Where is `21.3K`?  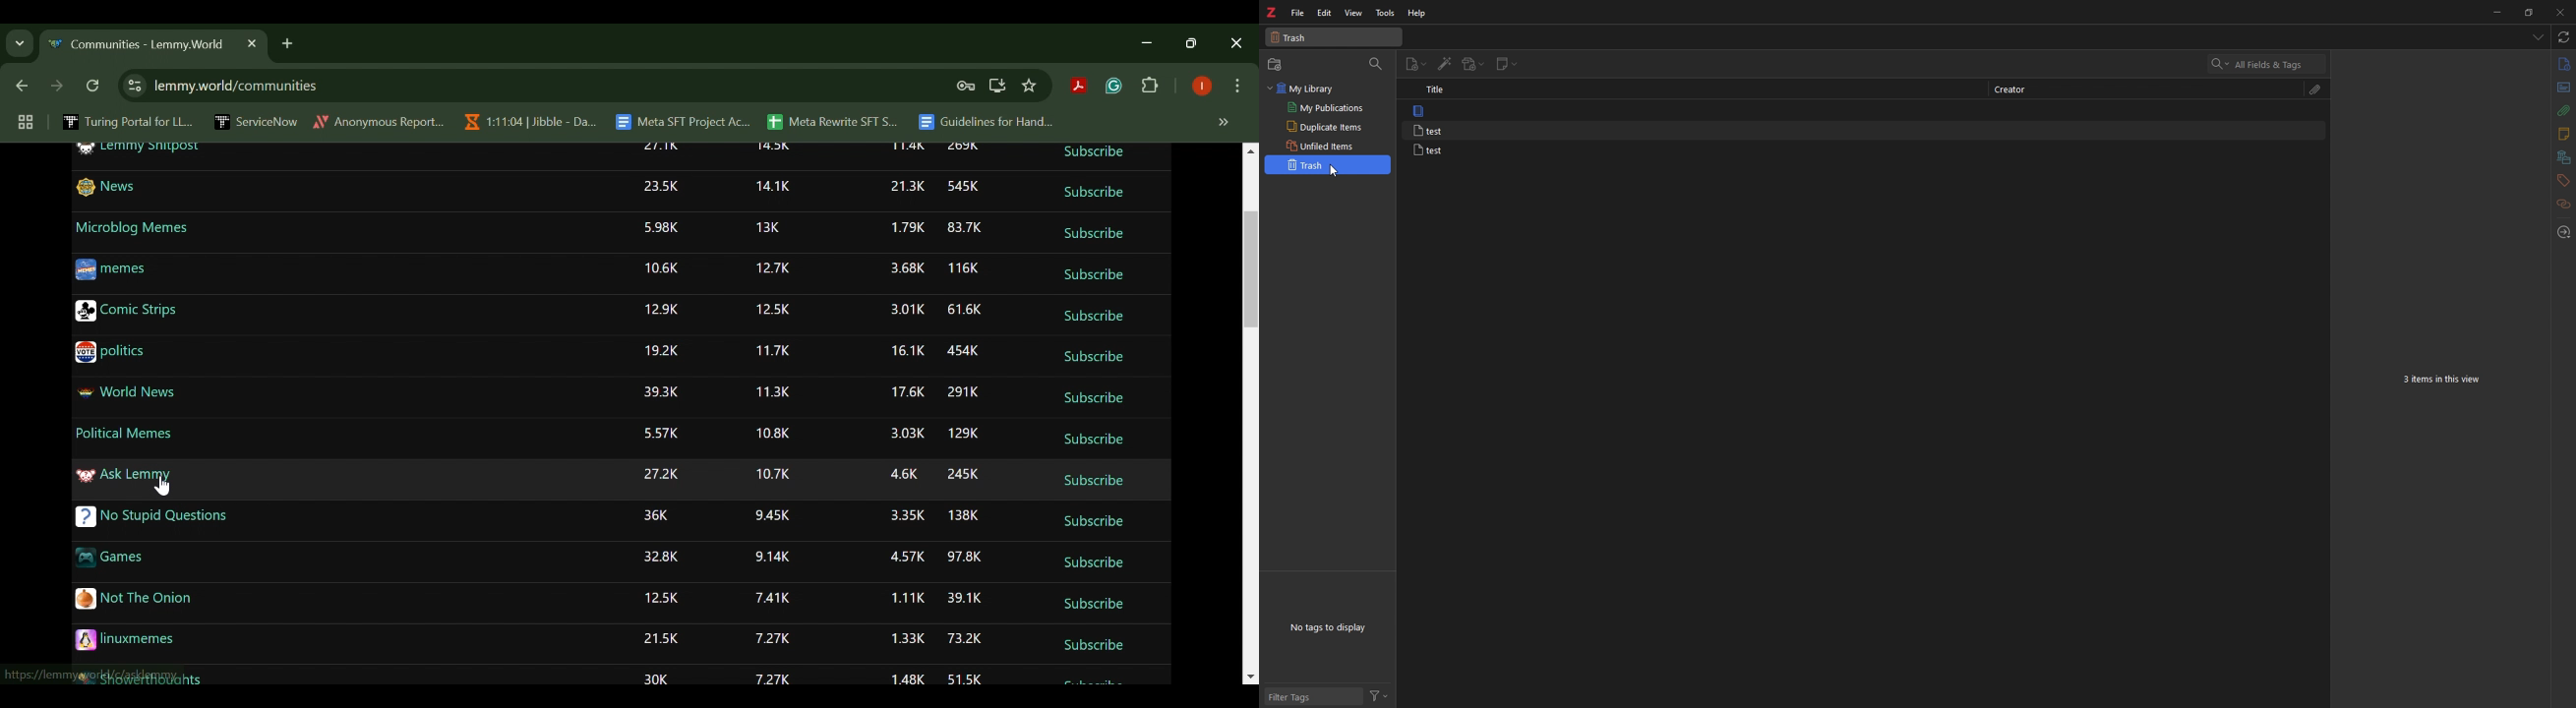
21.3K is located at coordinates (906, 186).